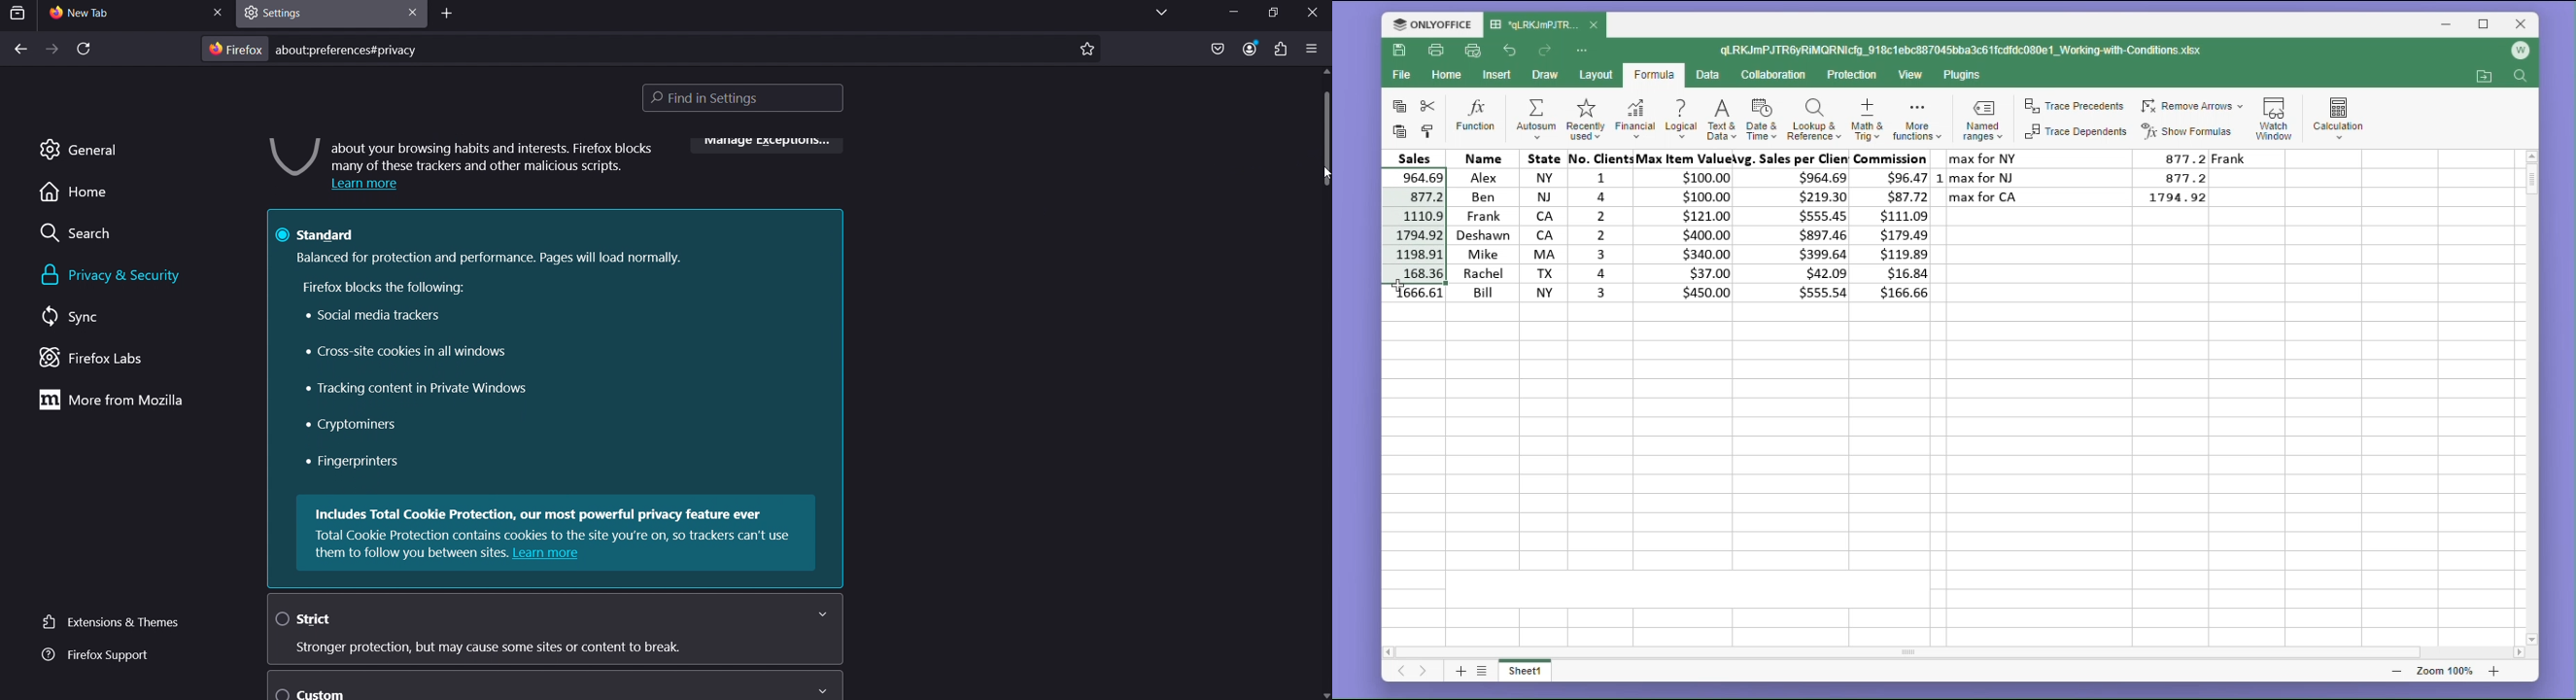 This screenshot has width=2576, height=700. Describe the element at coordinates (1916, 122) in the screenshot. I see `math functions` at that location.